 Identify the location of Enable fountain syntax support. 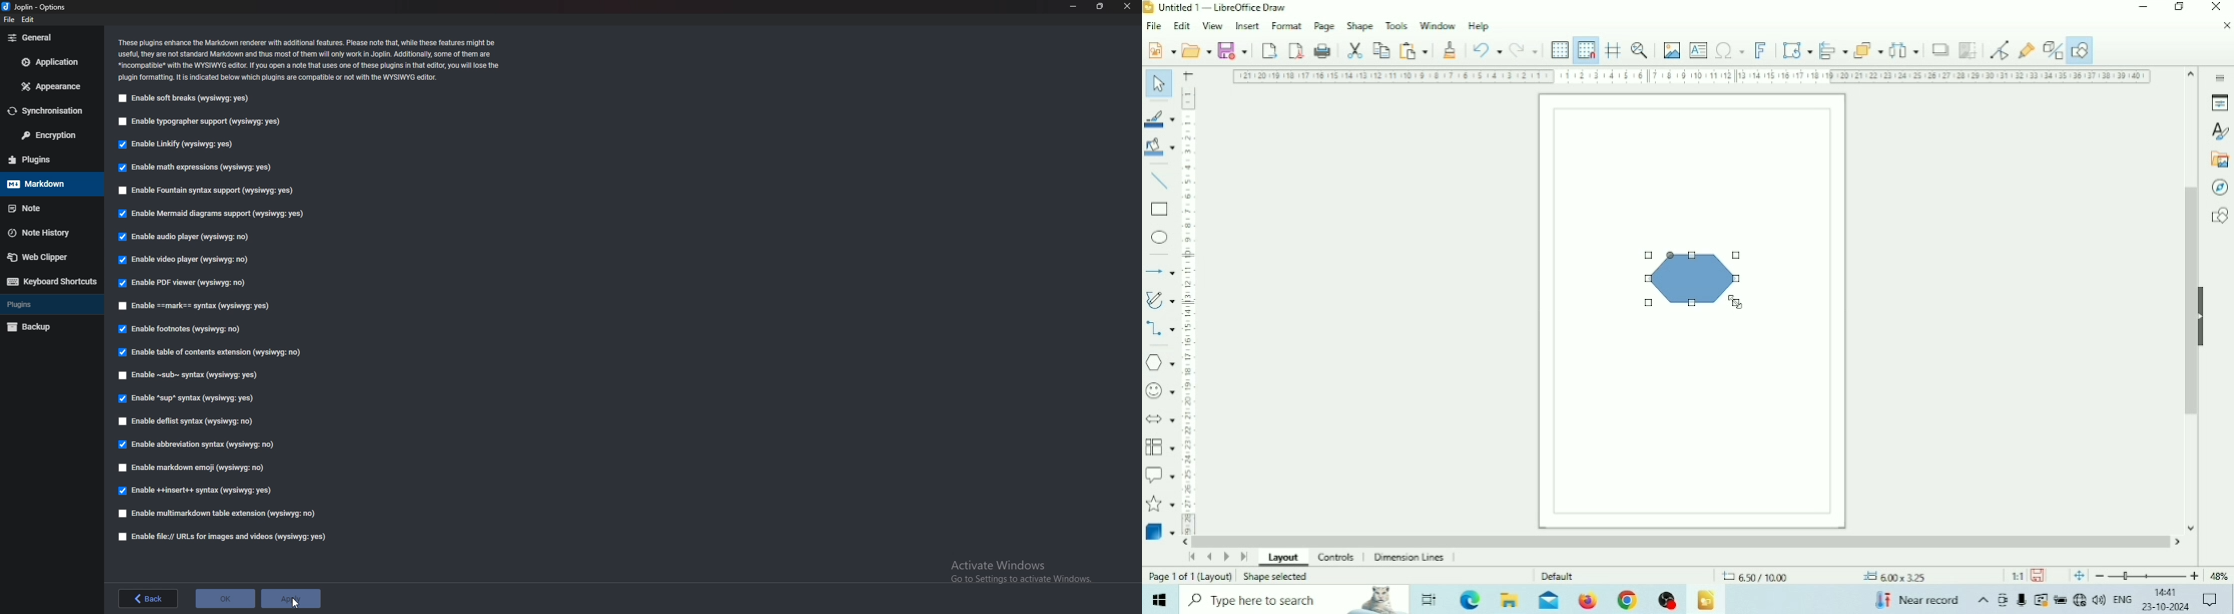
(207, 191).